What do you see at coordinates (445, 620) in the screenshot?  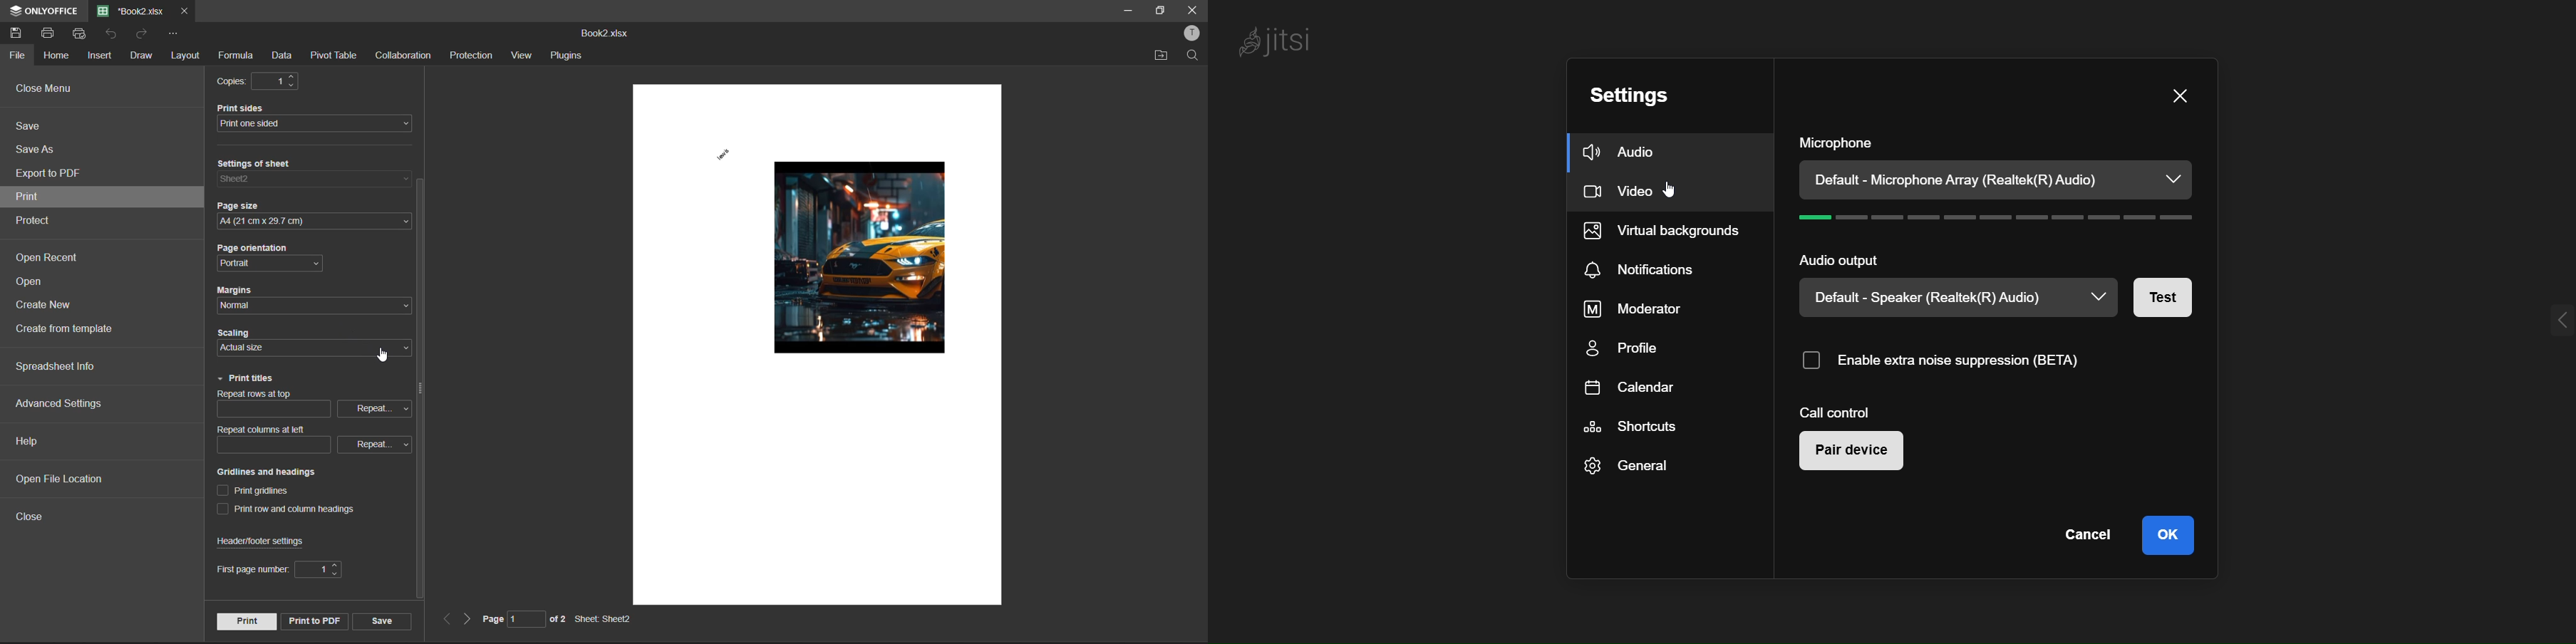 I see `previous page` at bounding box center [445, 620].